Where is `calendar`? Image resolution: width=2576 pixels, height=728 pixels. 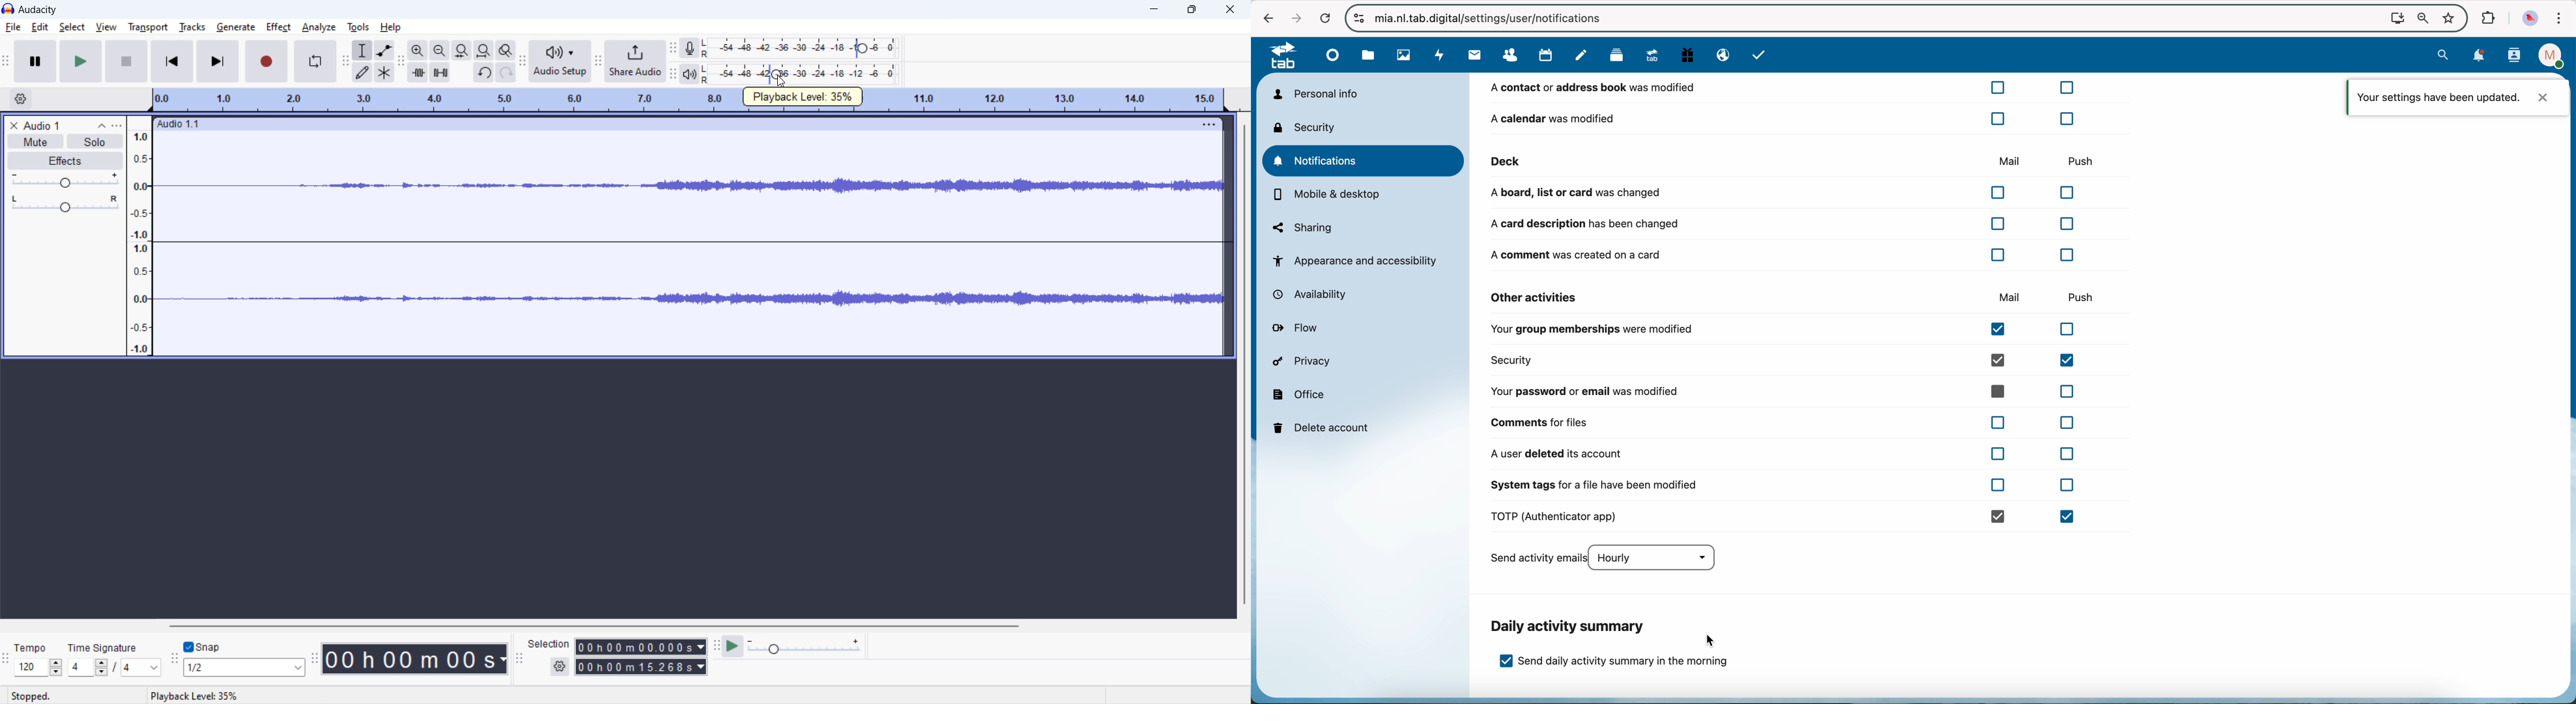 calendar is located at coordinates (1546, 55).